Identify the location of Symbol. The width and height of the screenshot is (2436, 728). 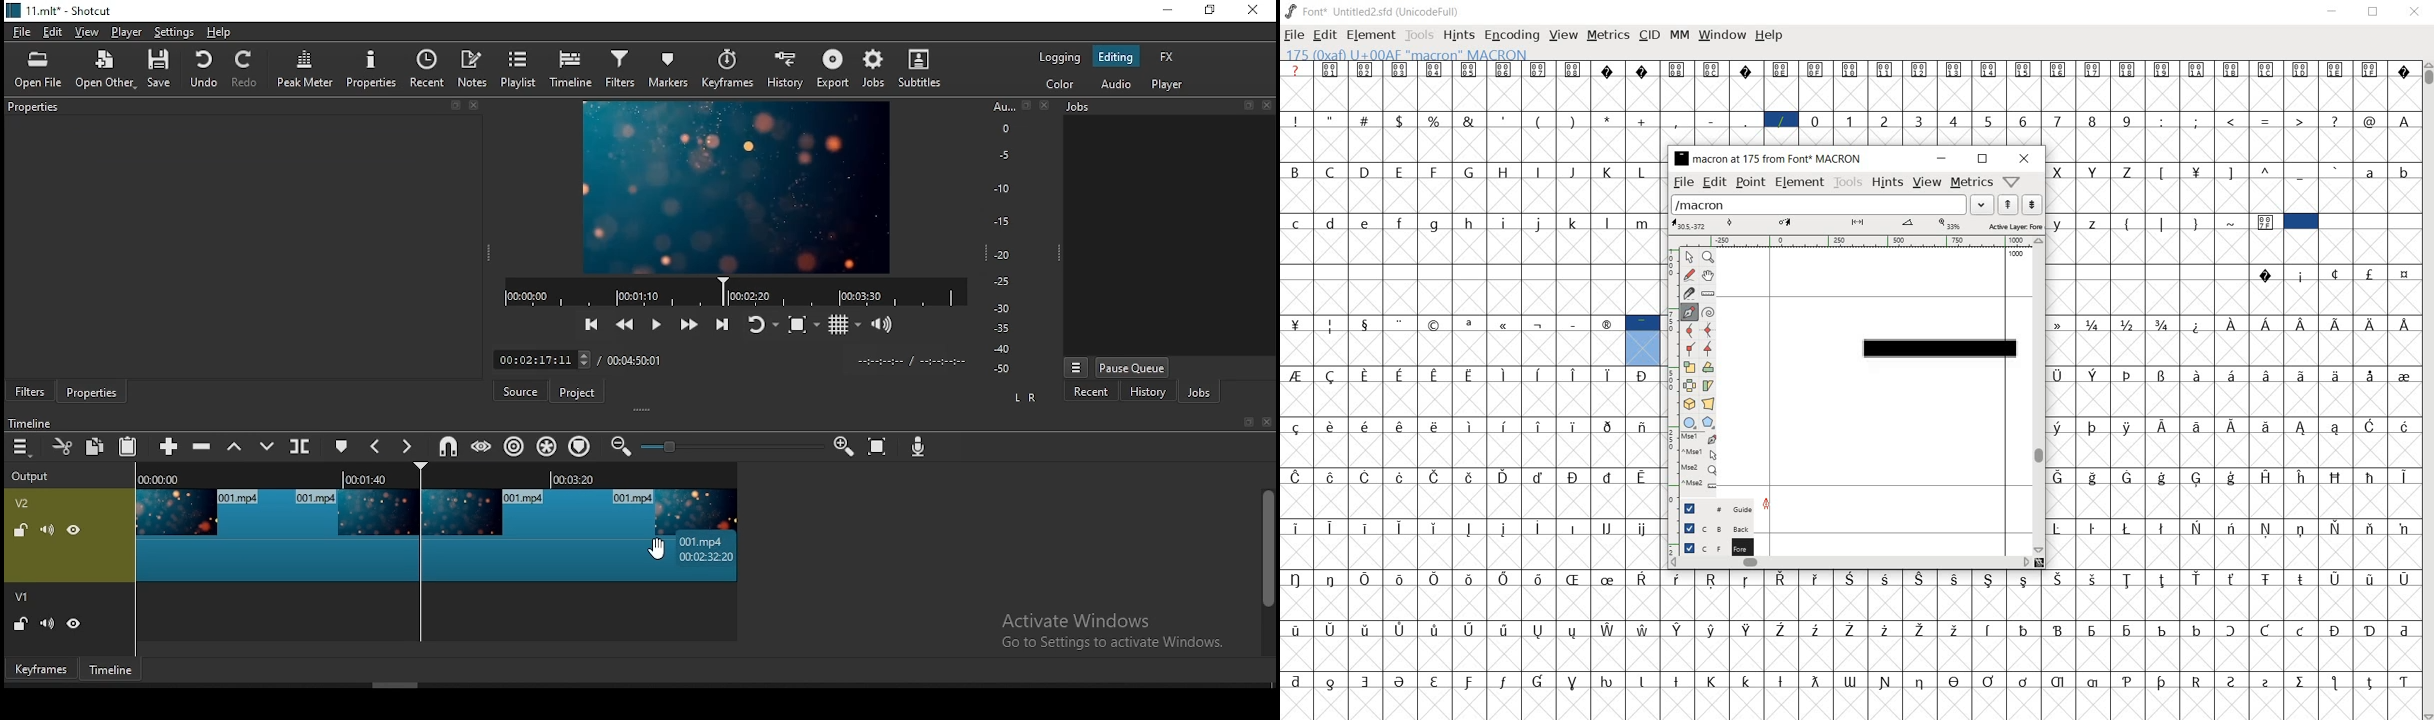
(1332, 377).